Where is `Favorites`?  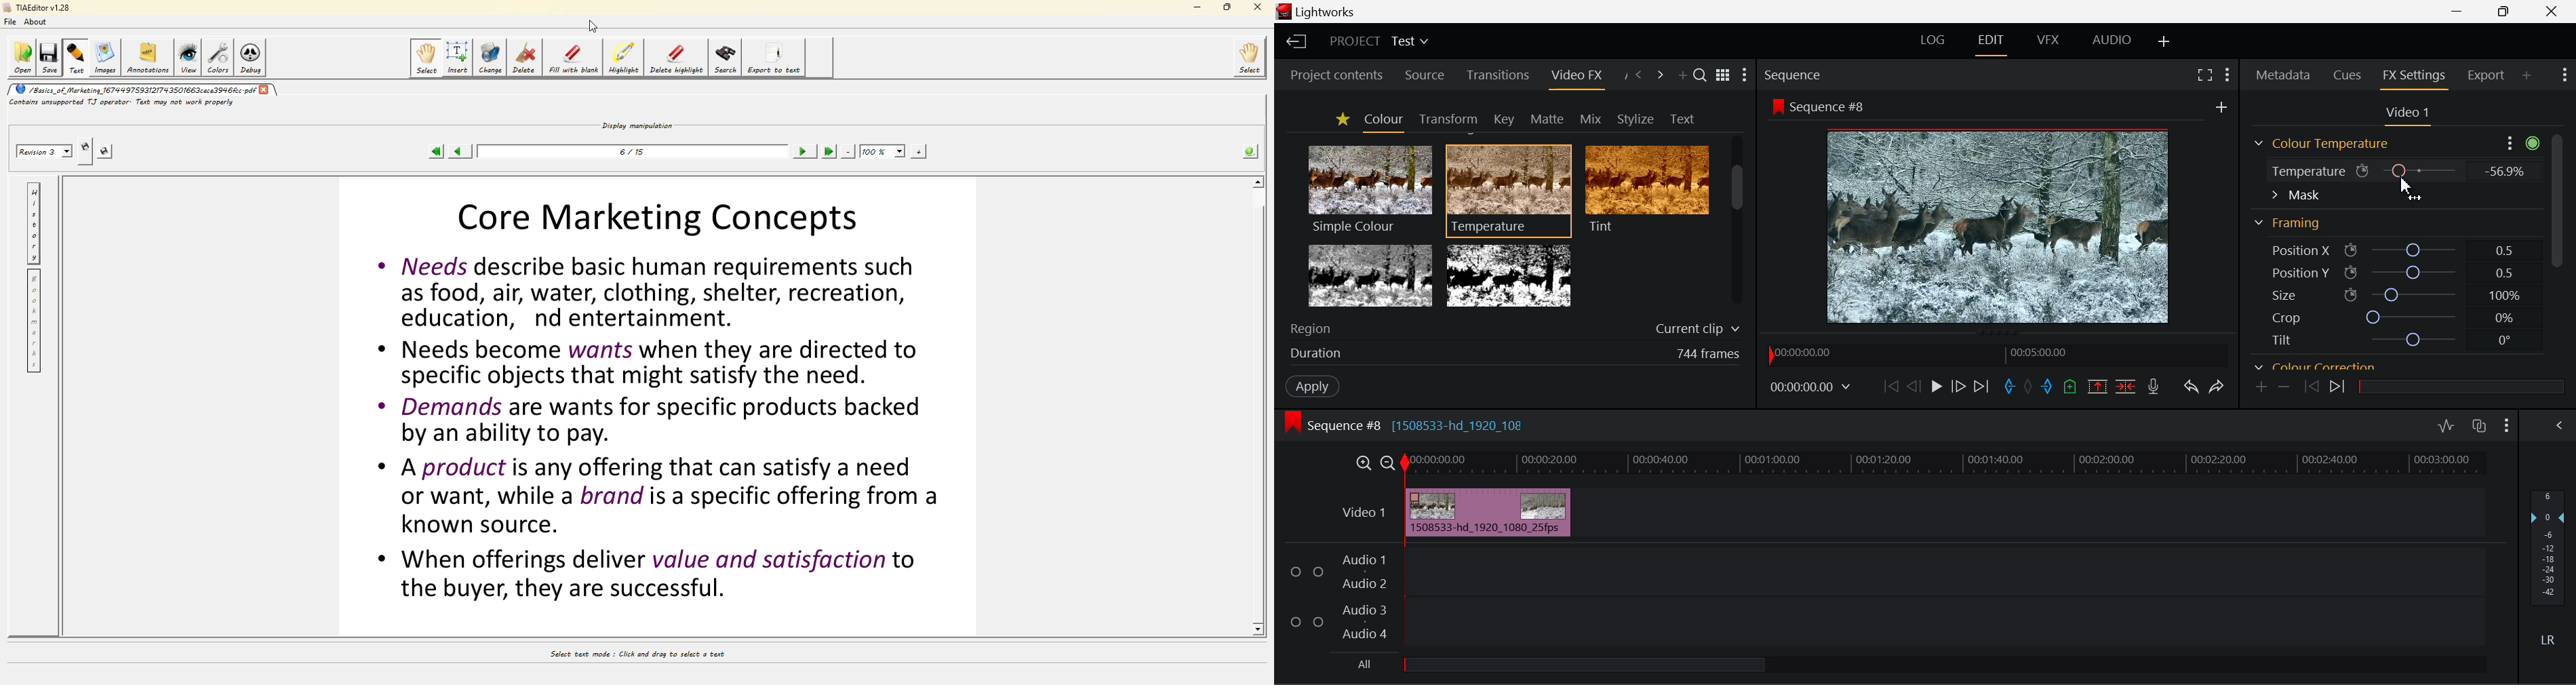 Favorites is located at coordinates (1341, 120).